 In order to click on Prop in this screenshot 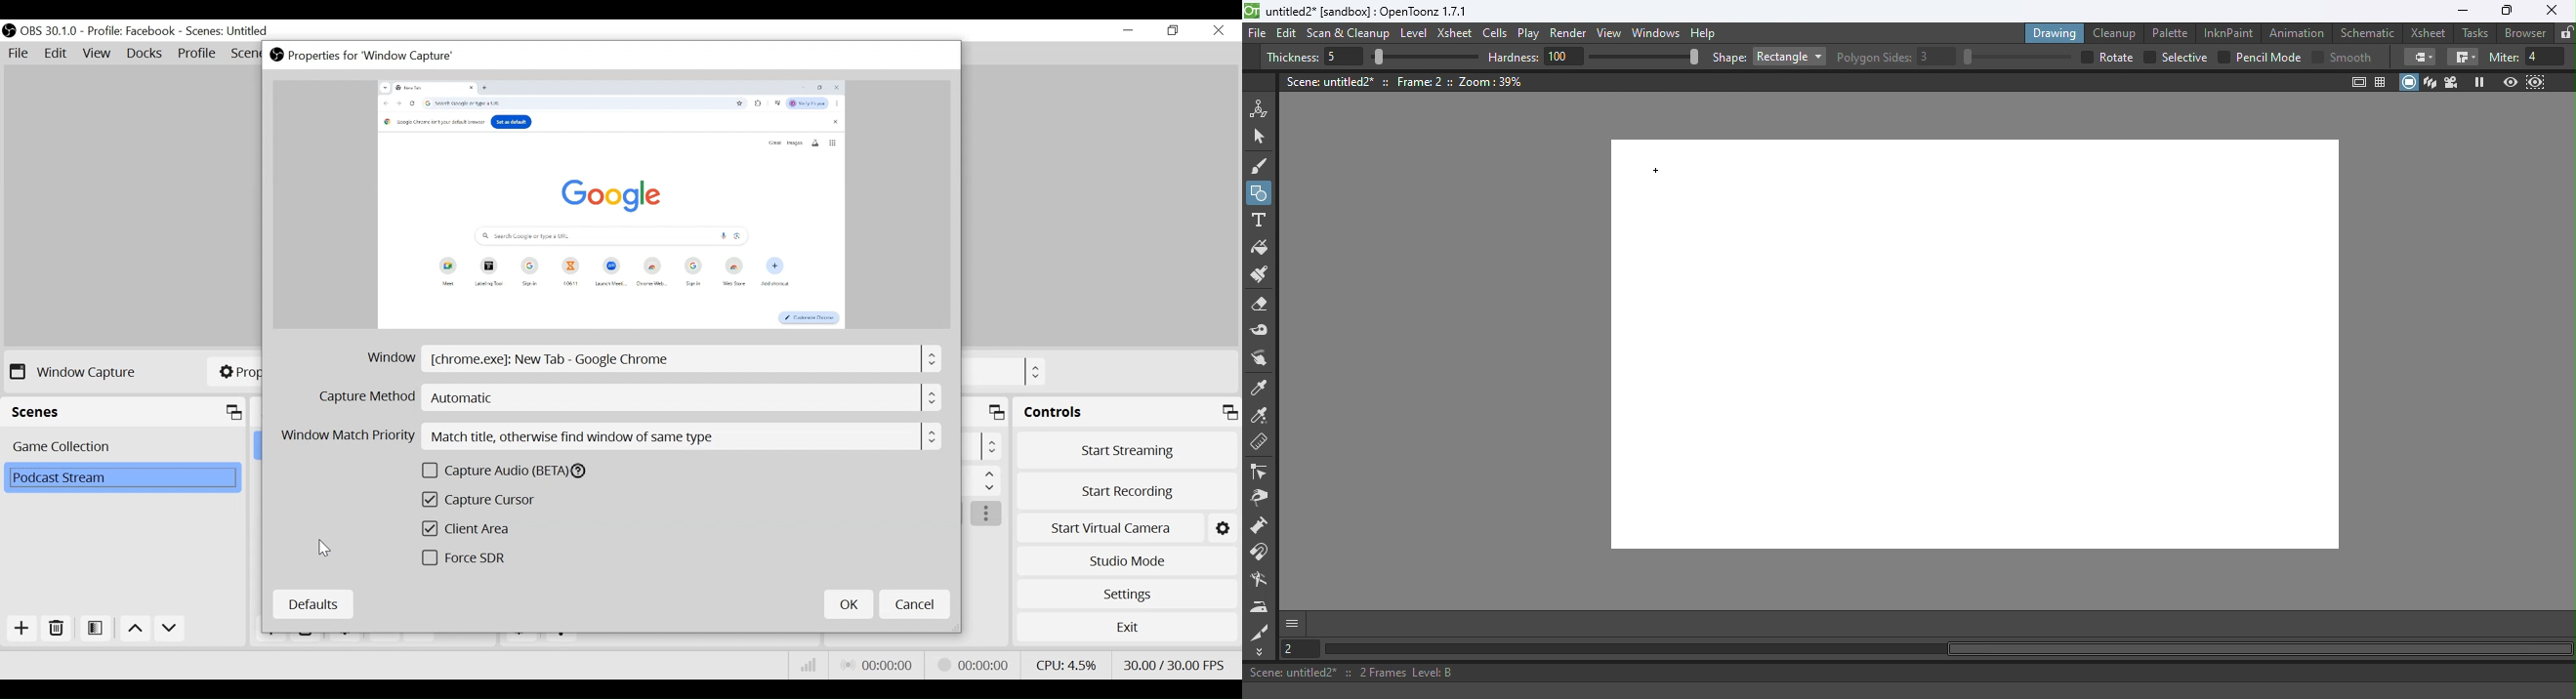, I will do `click(236, 370)`.